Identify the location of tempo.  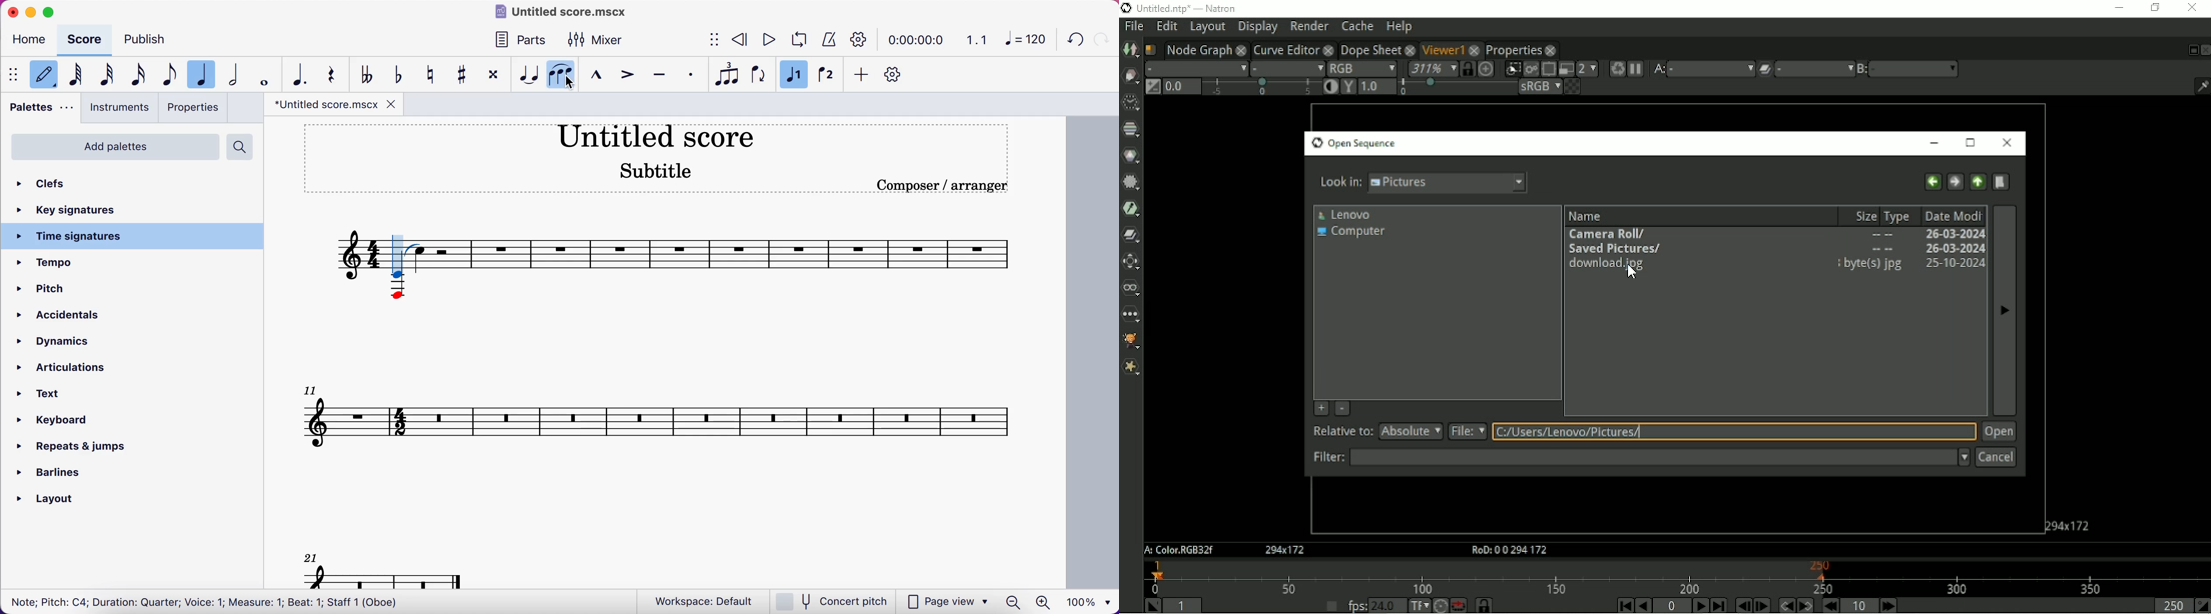
(83, 263).